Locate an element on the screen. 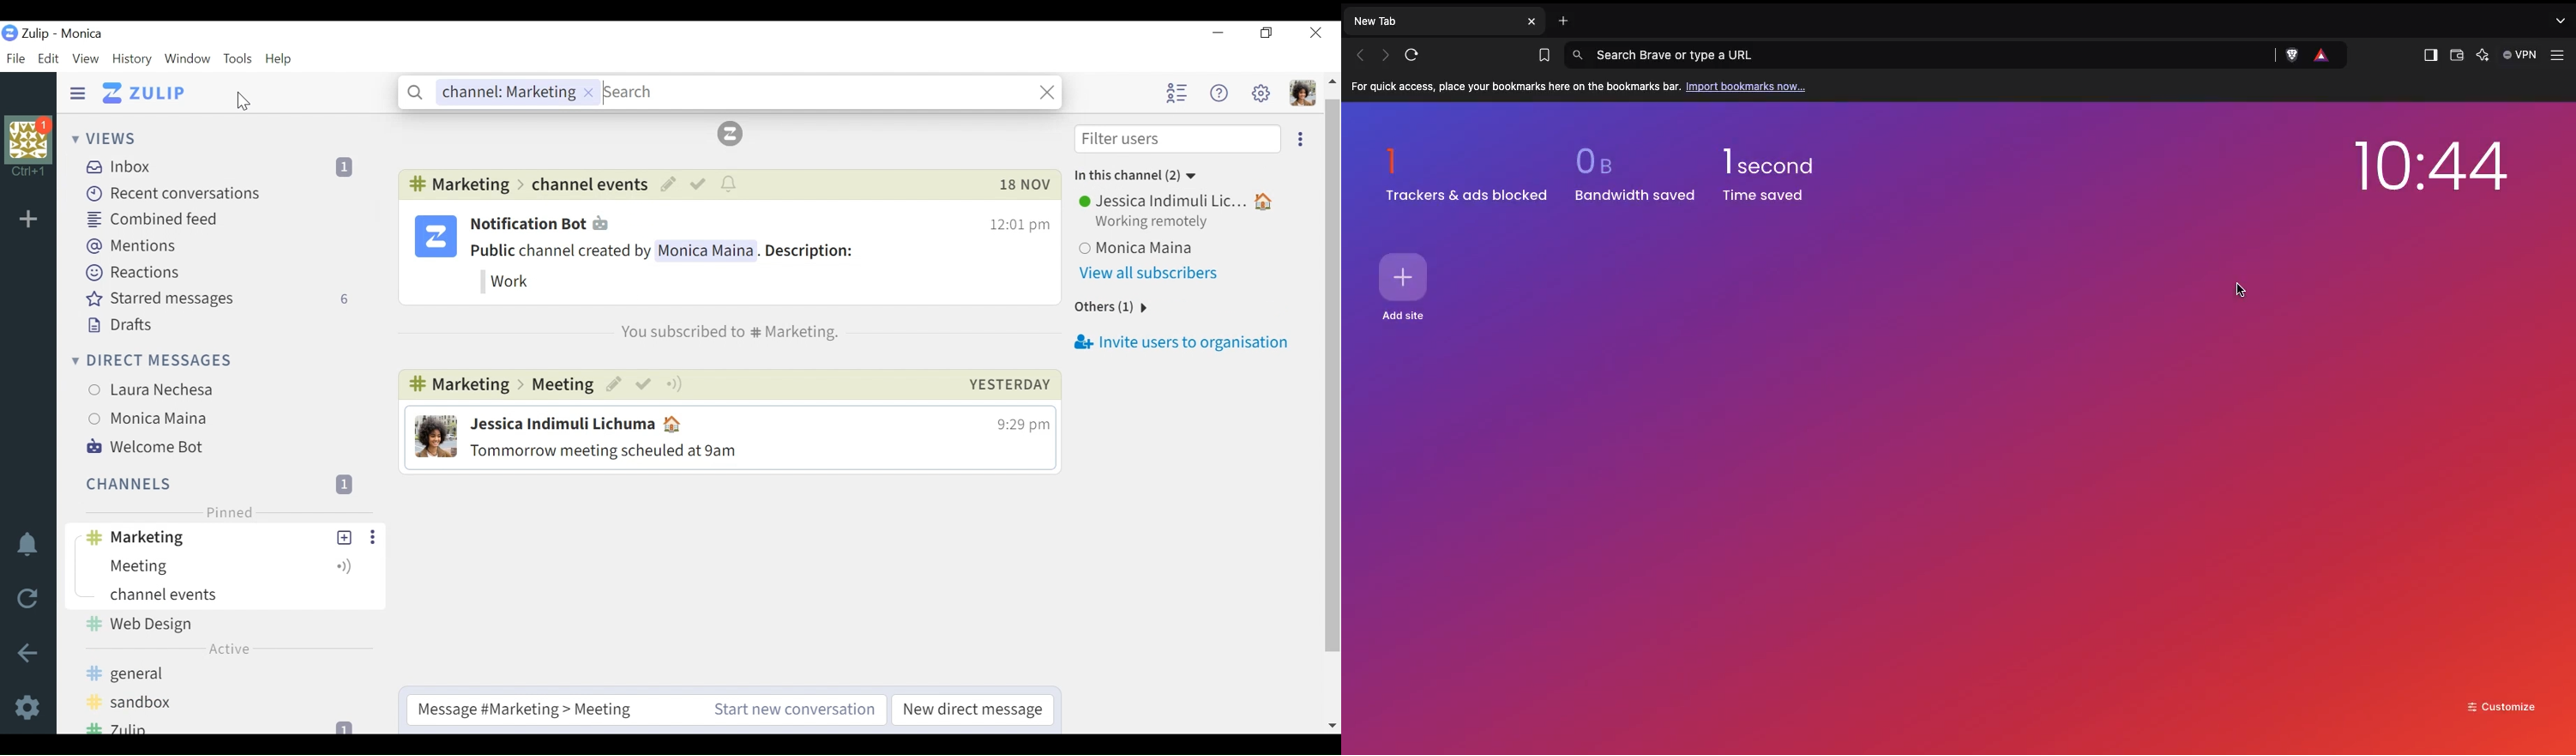 Image resolution: width=2576 pixels, height=756 pixels. Tools is located at coordinates (240, 58).